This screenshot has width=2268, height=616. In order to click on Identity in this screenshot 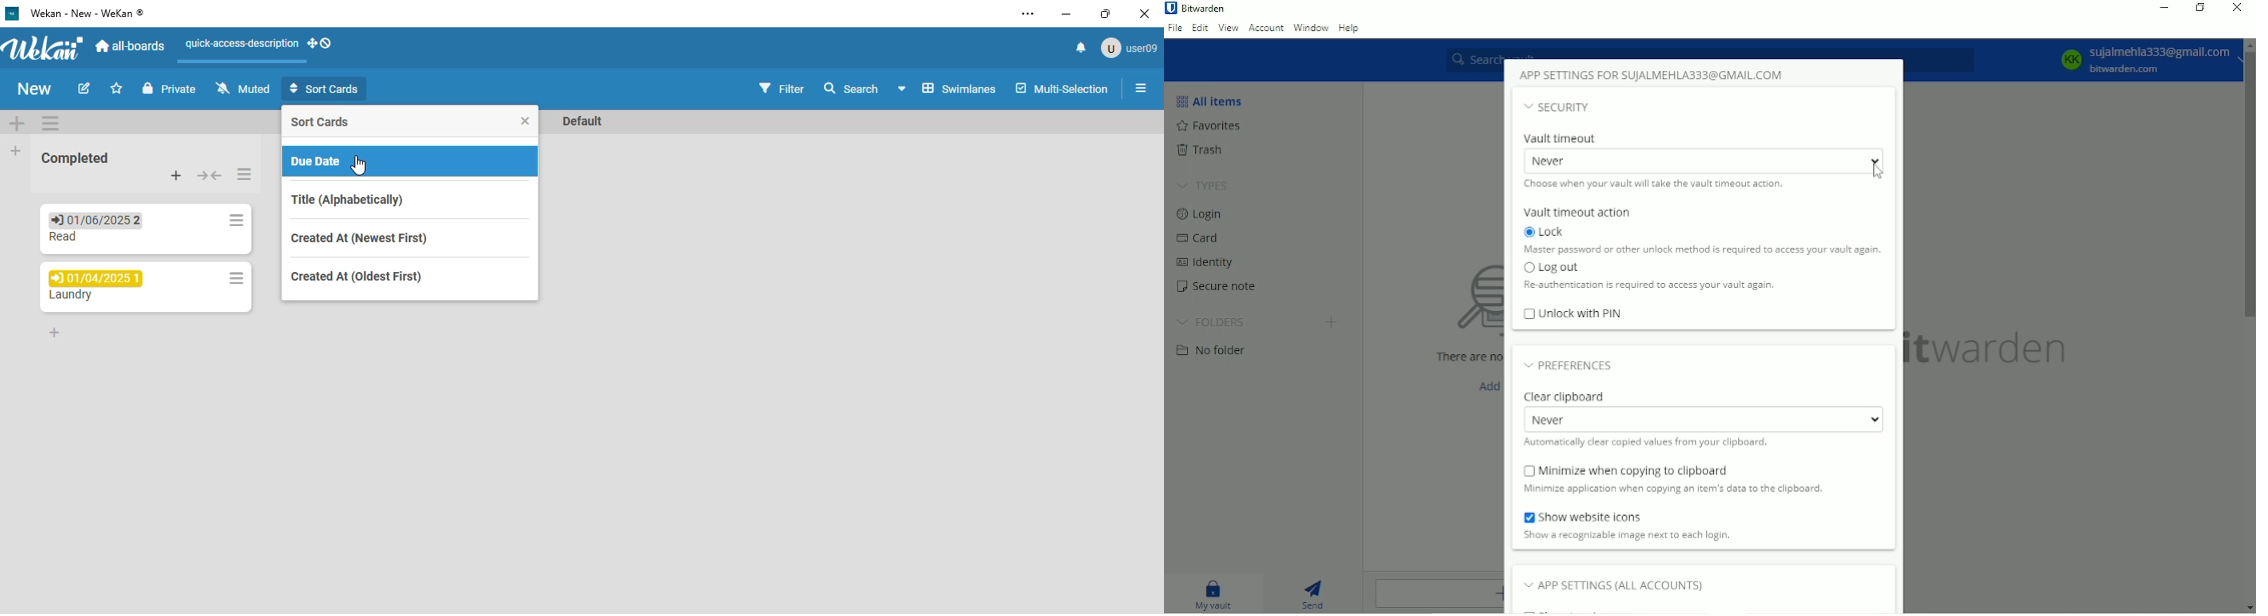, I will do `click(1207, 263)`.